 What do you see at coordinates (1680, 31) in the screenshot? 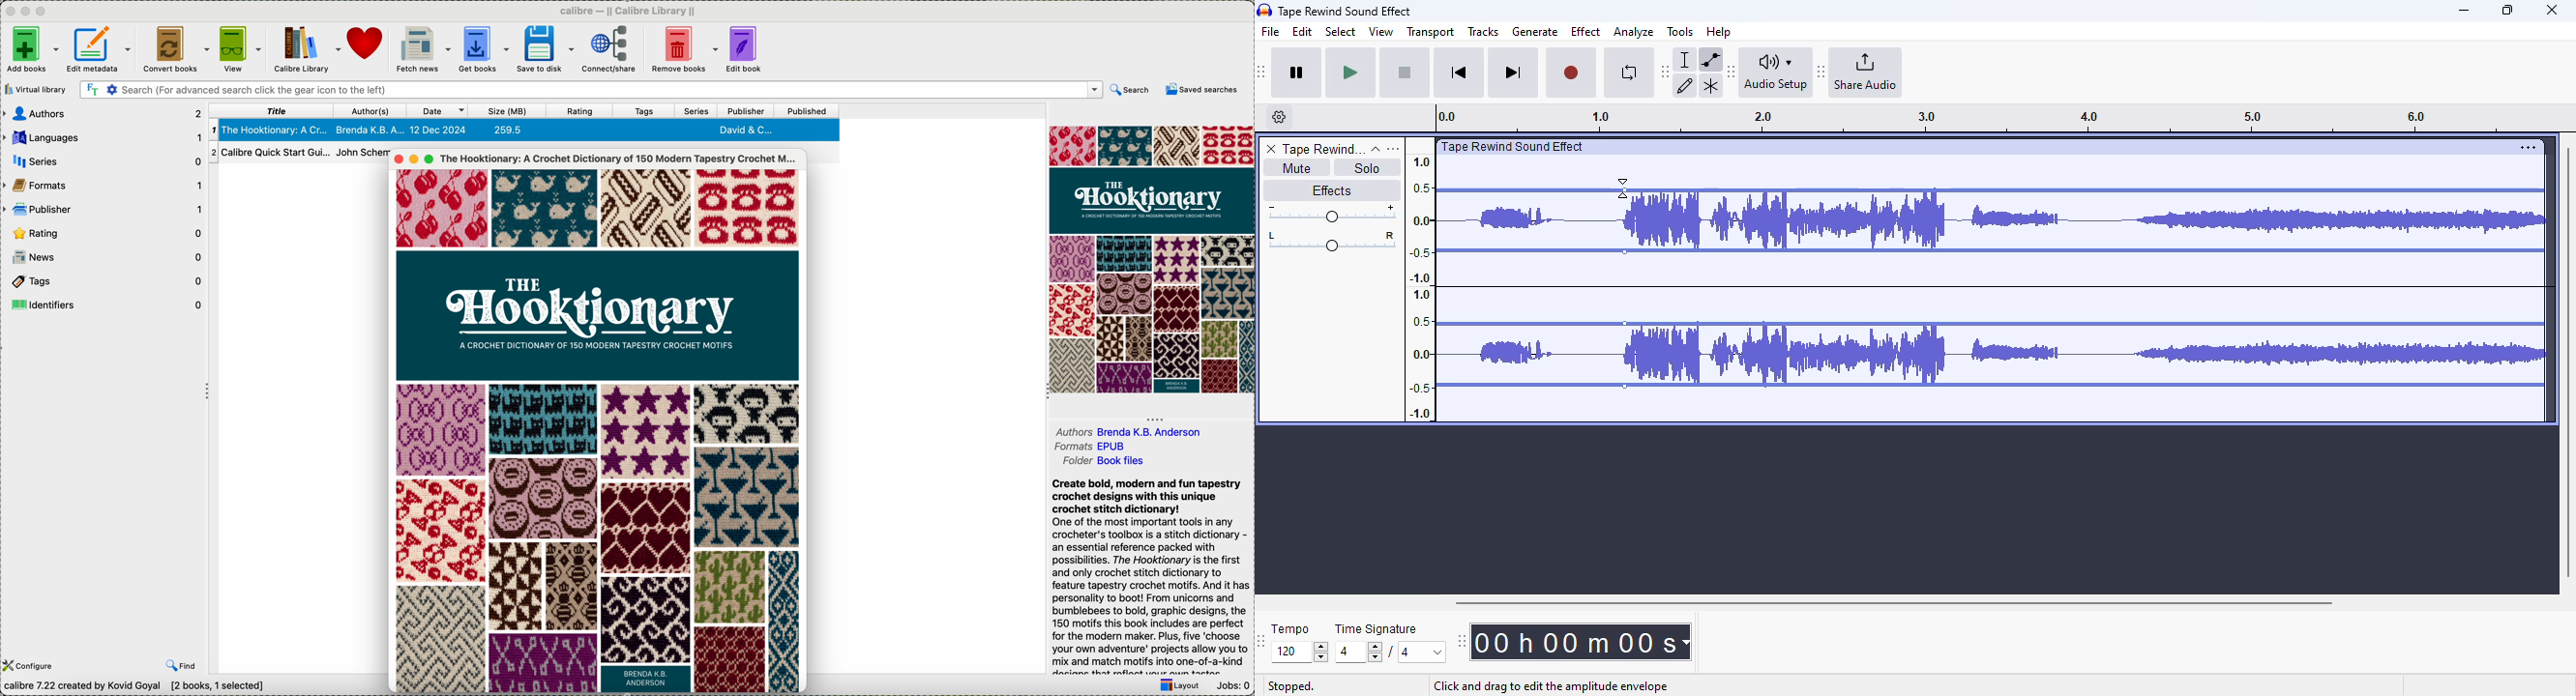
I see `tools` at bounding box center [1680, 31].